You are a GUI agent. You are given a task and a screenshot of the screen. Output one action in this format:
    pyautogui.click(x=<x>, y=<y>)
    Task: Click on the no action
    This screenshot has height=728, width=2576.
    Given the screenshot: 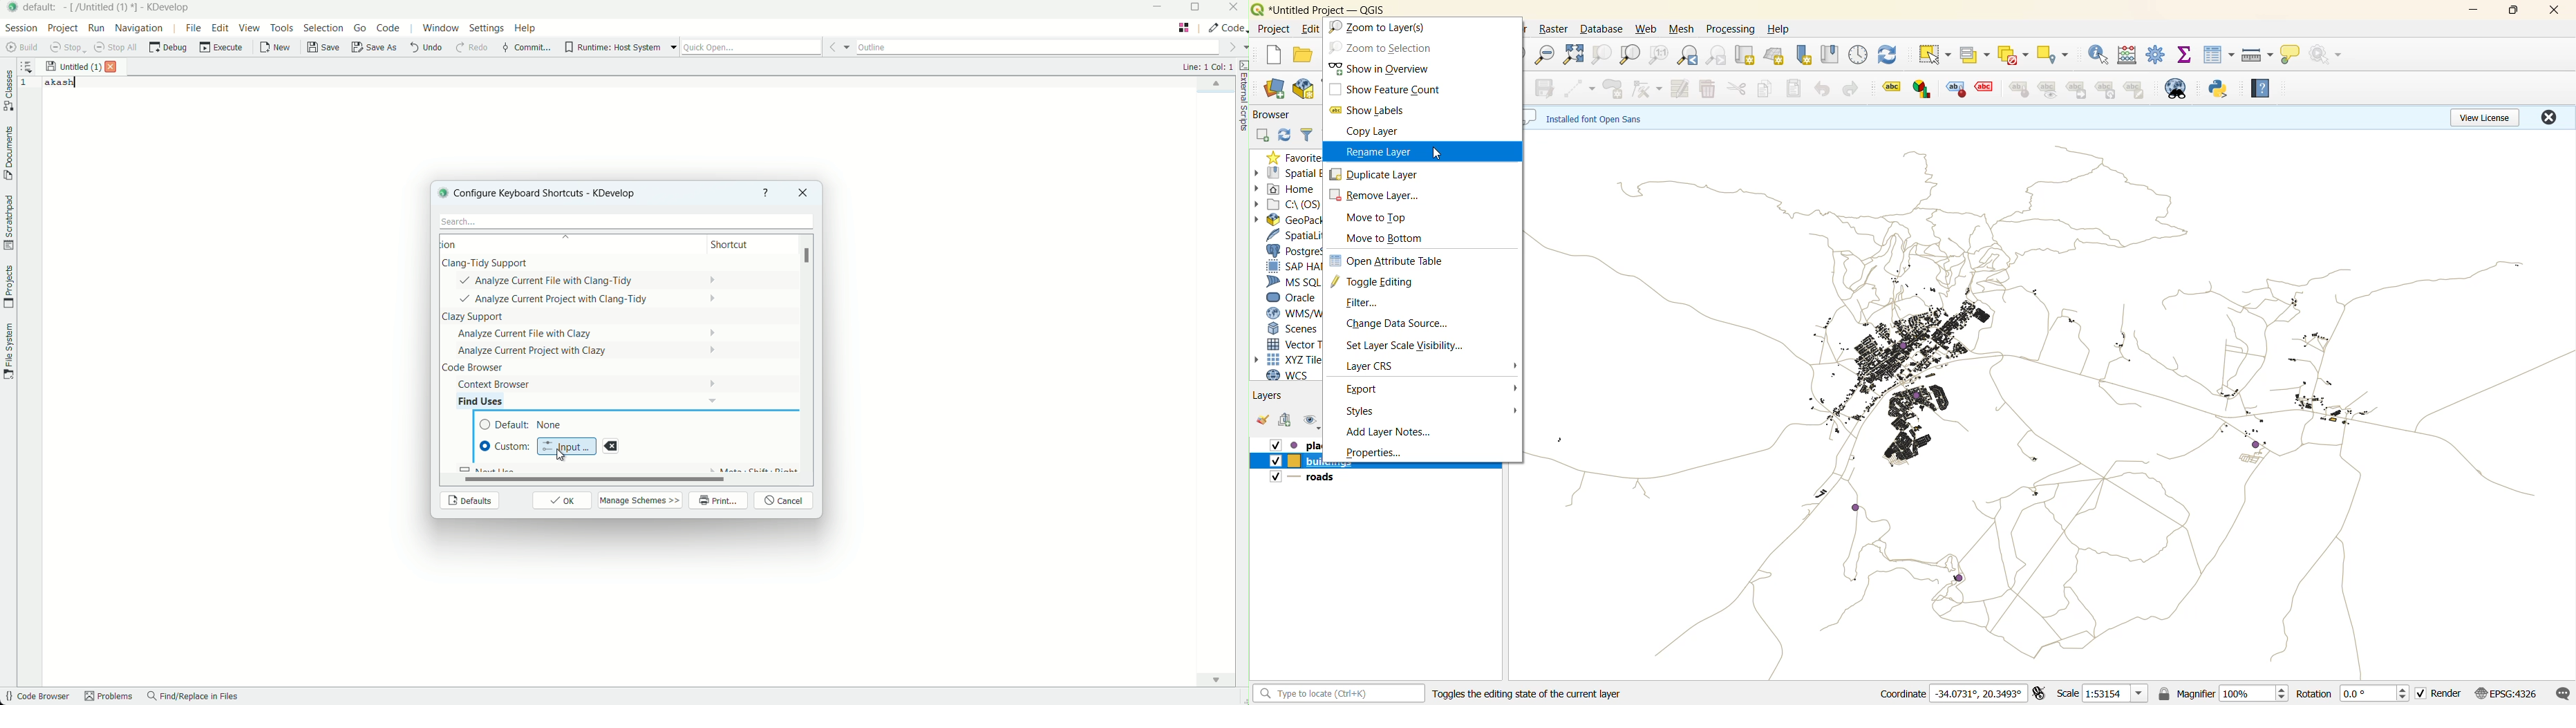 What is the action you would take?
    pyautogui.click(x=2329, y=56)
    